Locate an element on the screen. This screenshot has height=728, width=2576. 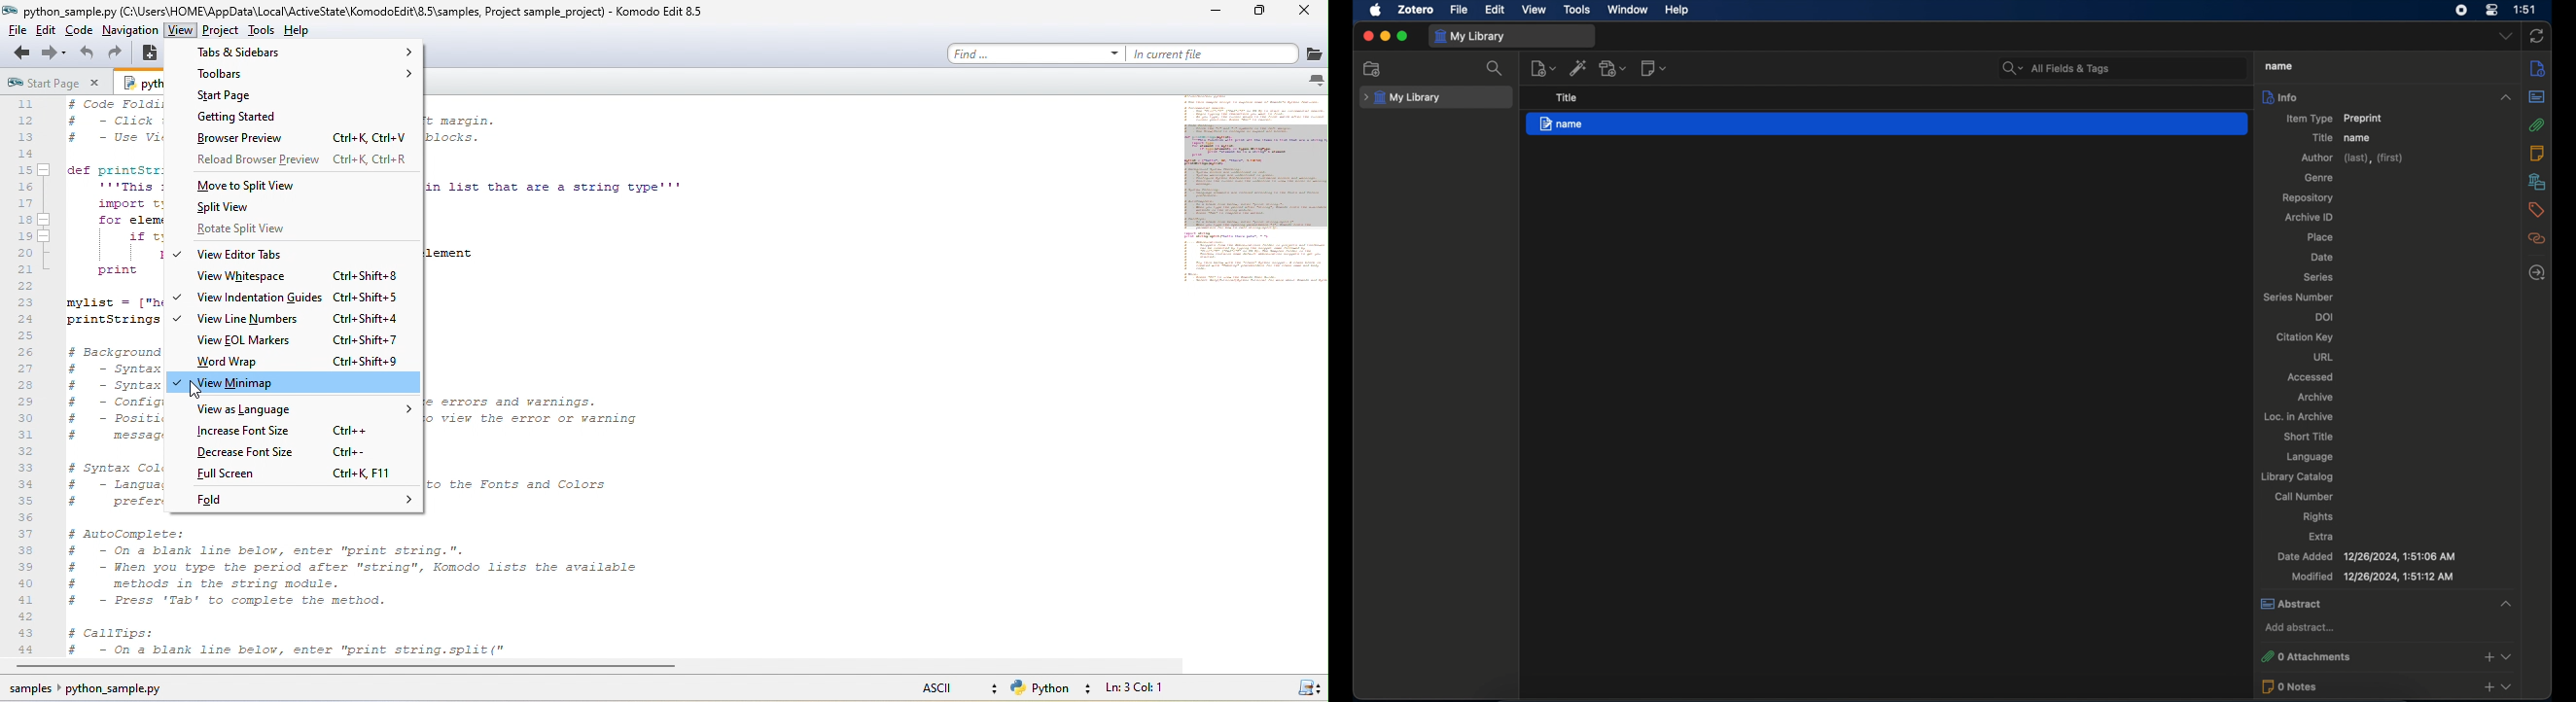
view as language is located at coordinates (297, 410).